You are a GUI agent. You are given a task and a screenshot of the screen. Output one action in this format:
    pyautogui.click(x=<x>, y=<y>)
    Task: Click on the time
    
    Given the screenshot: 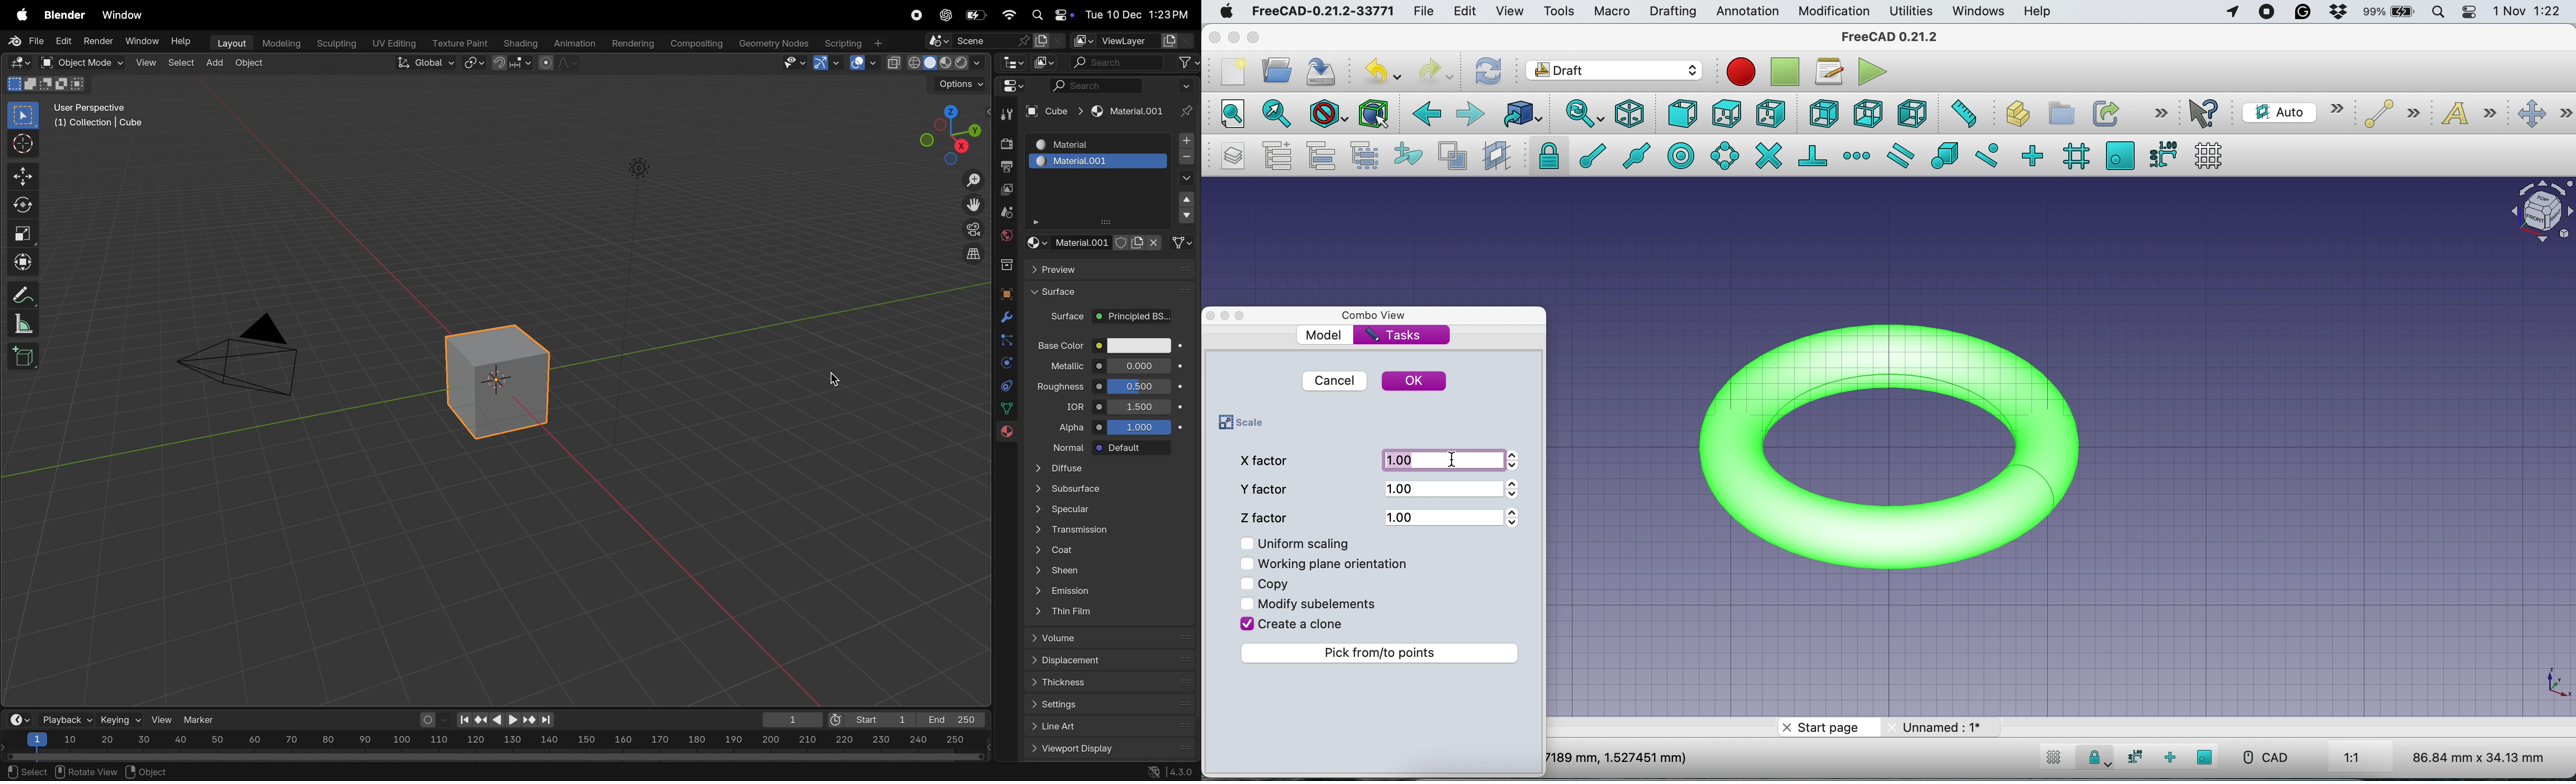 What is the action you would take?
    pyautogui.click(x=18, y=719)
    